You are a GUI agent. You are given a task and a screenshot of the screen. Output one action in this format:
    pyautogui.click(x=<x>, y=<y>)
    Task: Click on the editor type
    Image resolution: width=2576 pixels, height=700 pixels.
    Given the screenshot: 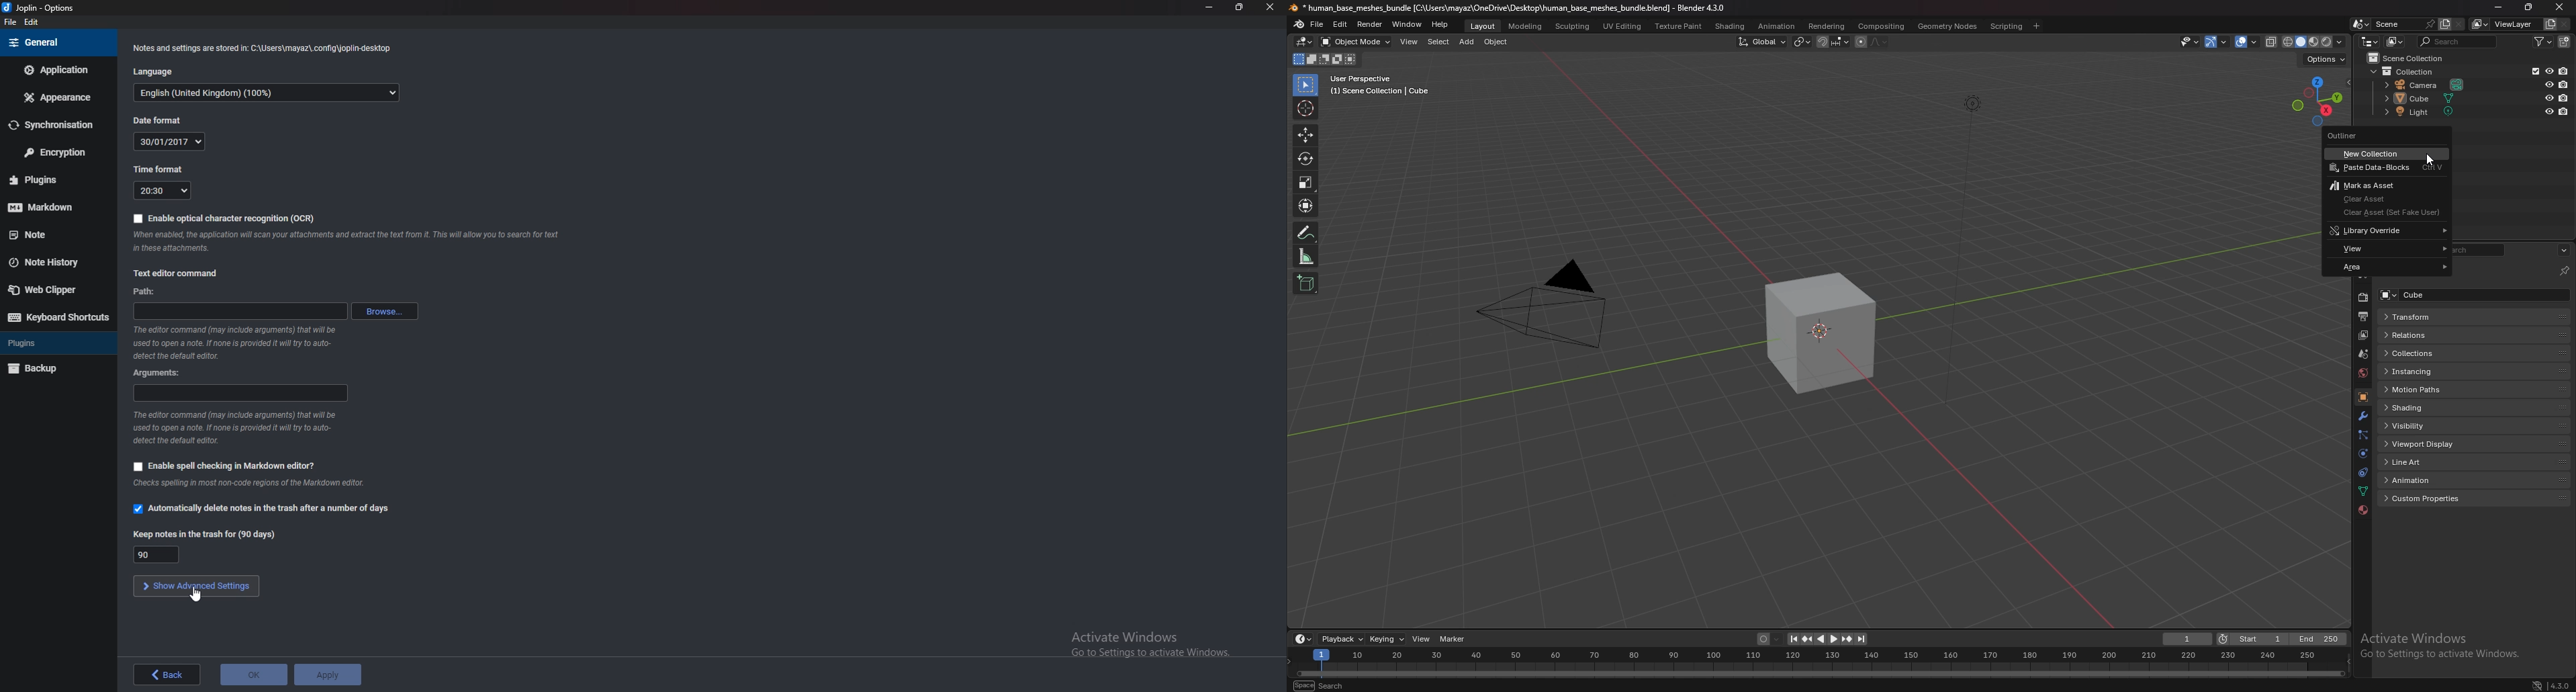 What is the action you would take?
    pyautogui.click(x=1305, y=41)
    